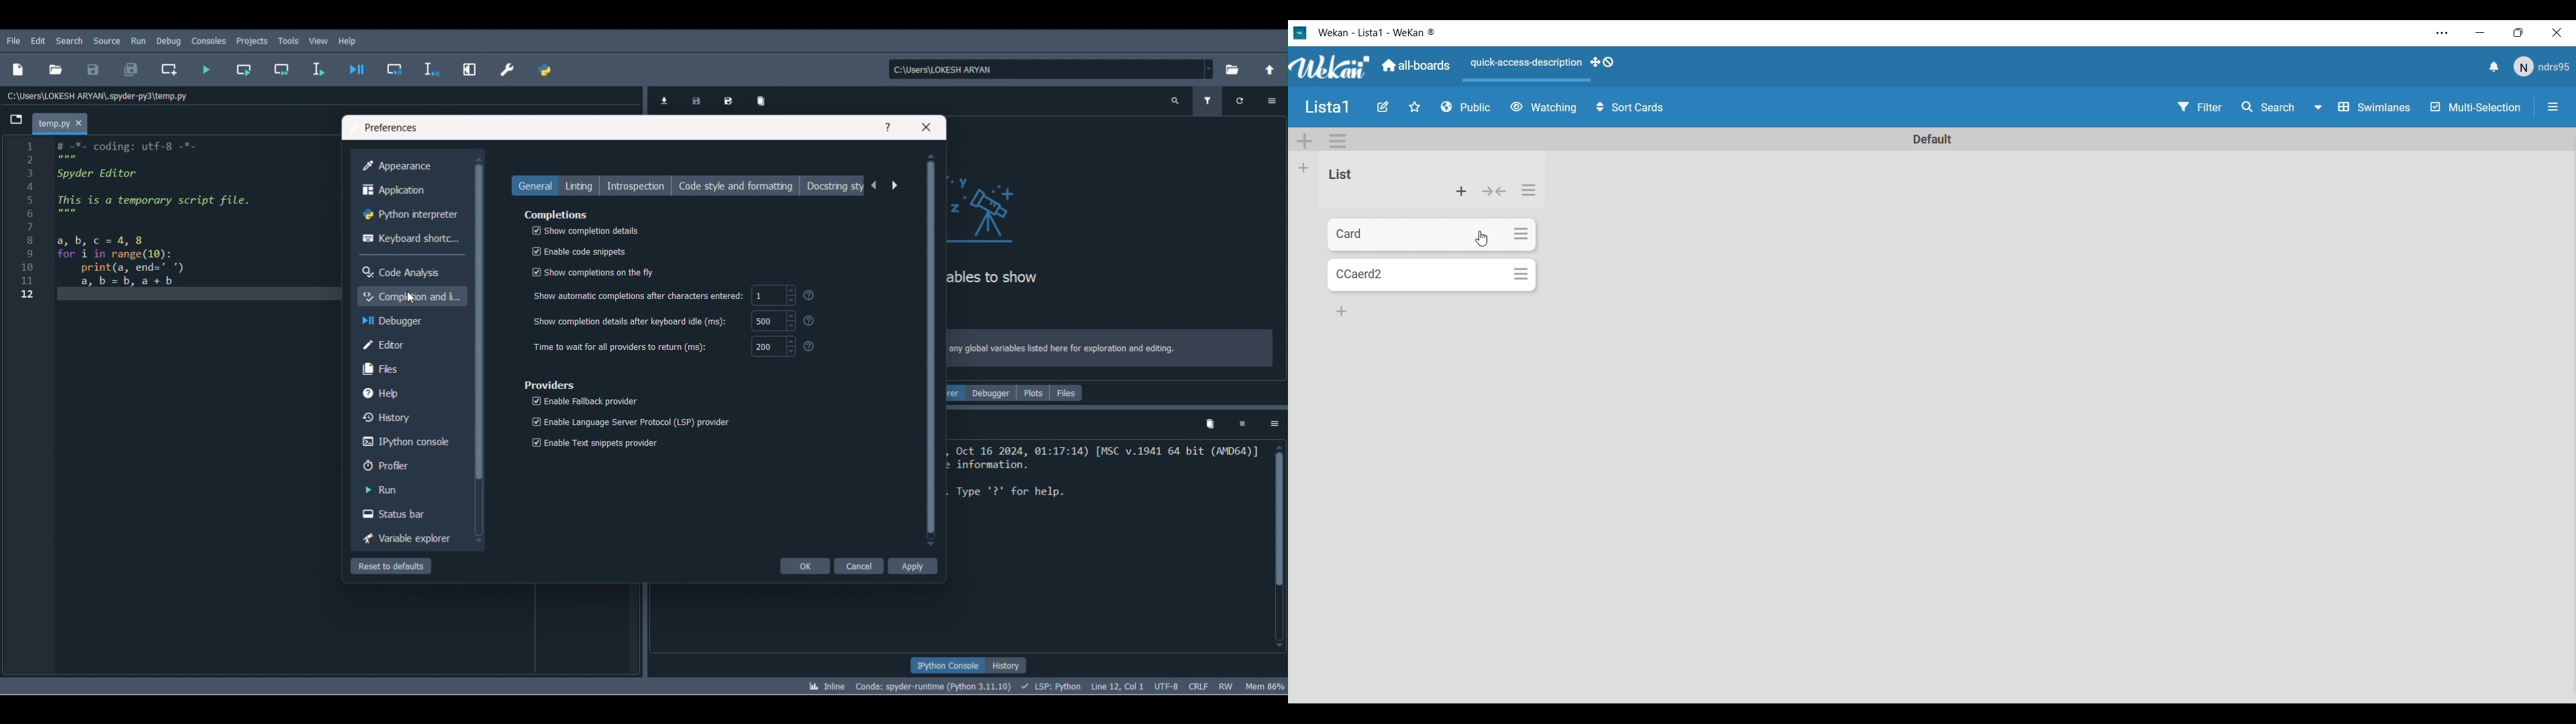 The height and width of the screenshot is (728, 2576). What do you see at coordinates (932, 686) in the screenshot?
I see `Version` at bounding box center [932, 686].